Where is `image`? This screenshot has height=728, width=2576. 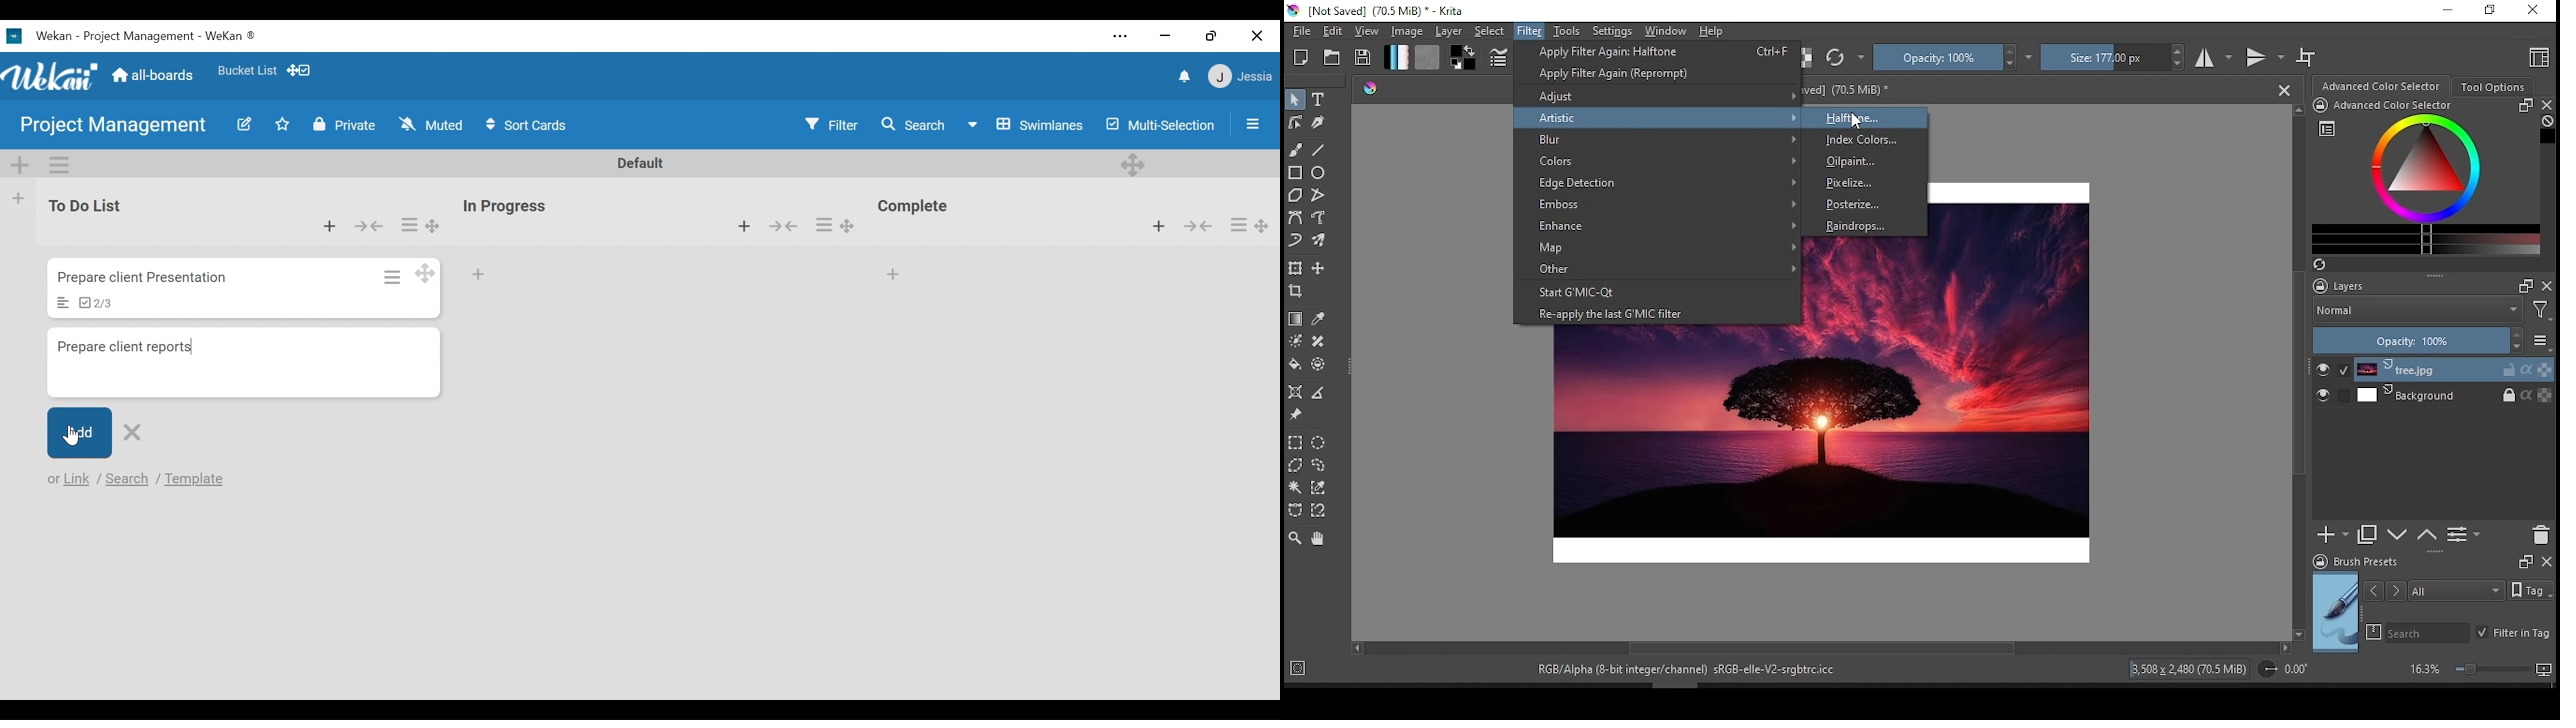 image is located at coordinates (2011, 206).